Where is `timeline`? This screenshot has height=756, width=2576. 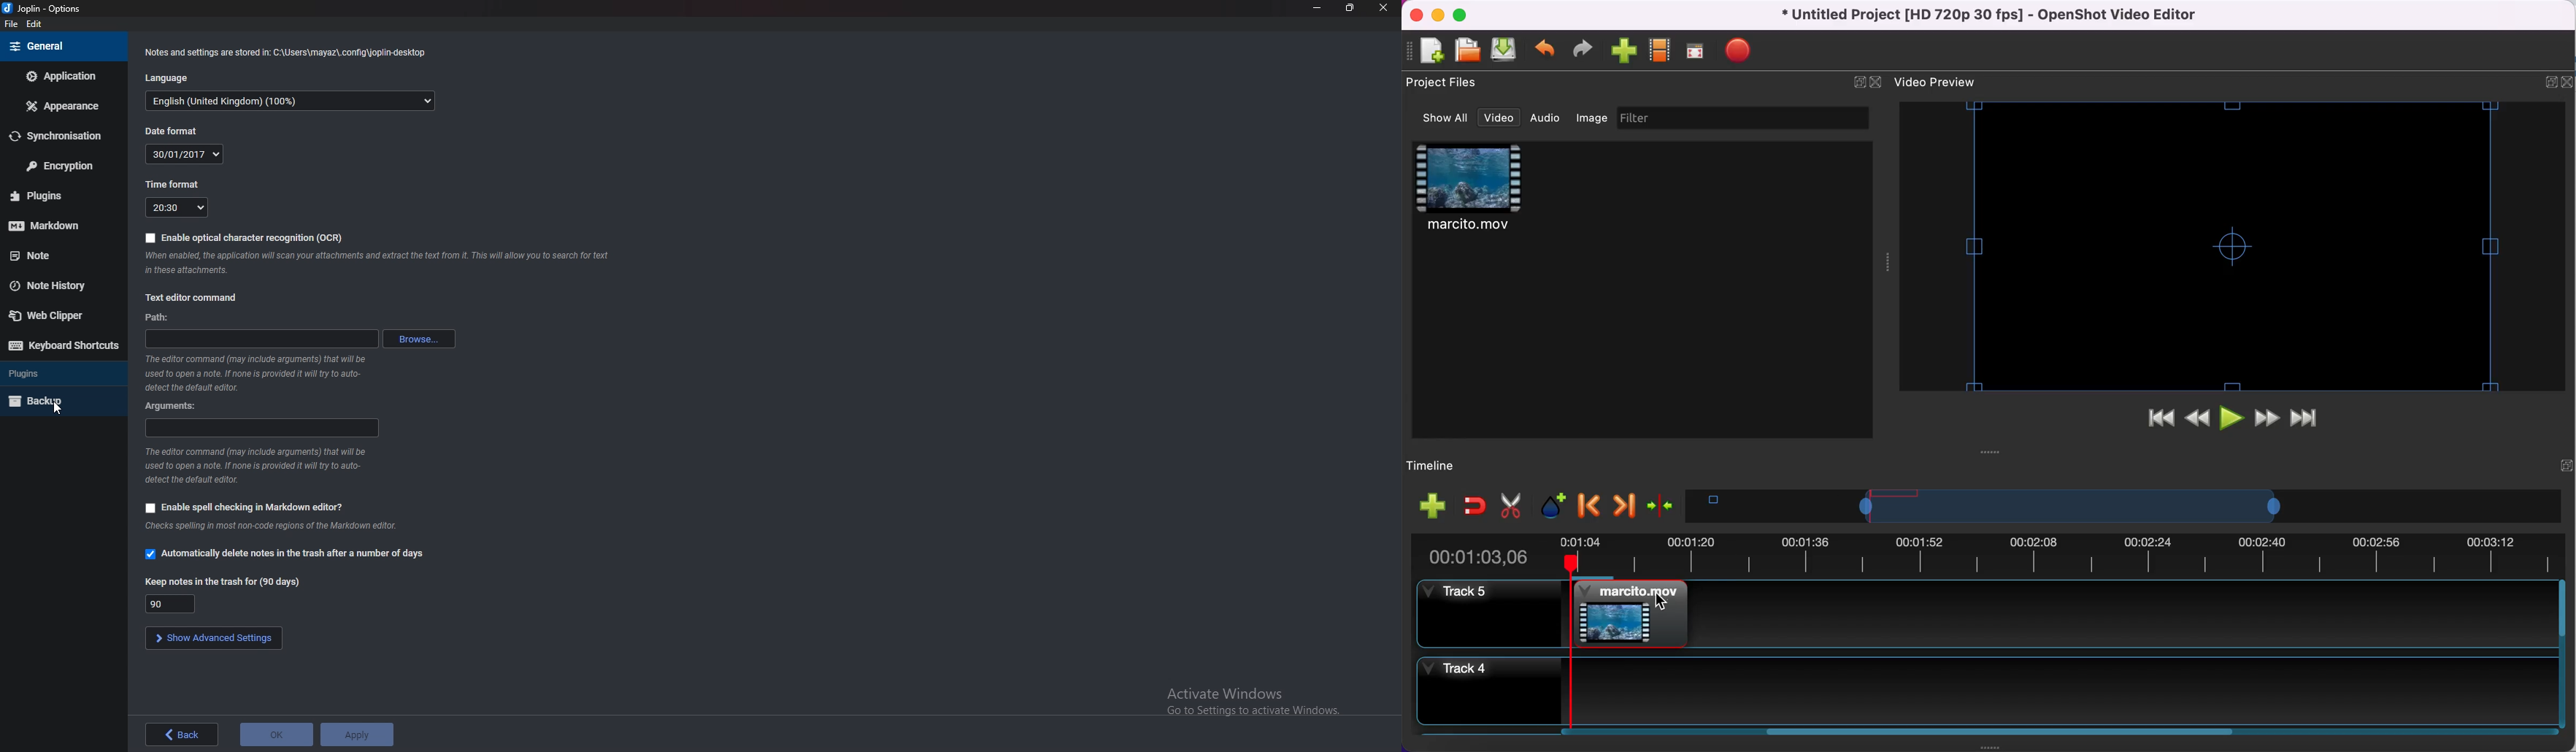 timeline is located at coordinates (2082, 508).